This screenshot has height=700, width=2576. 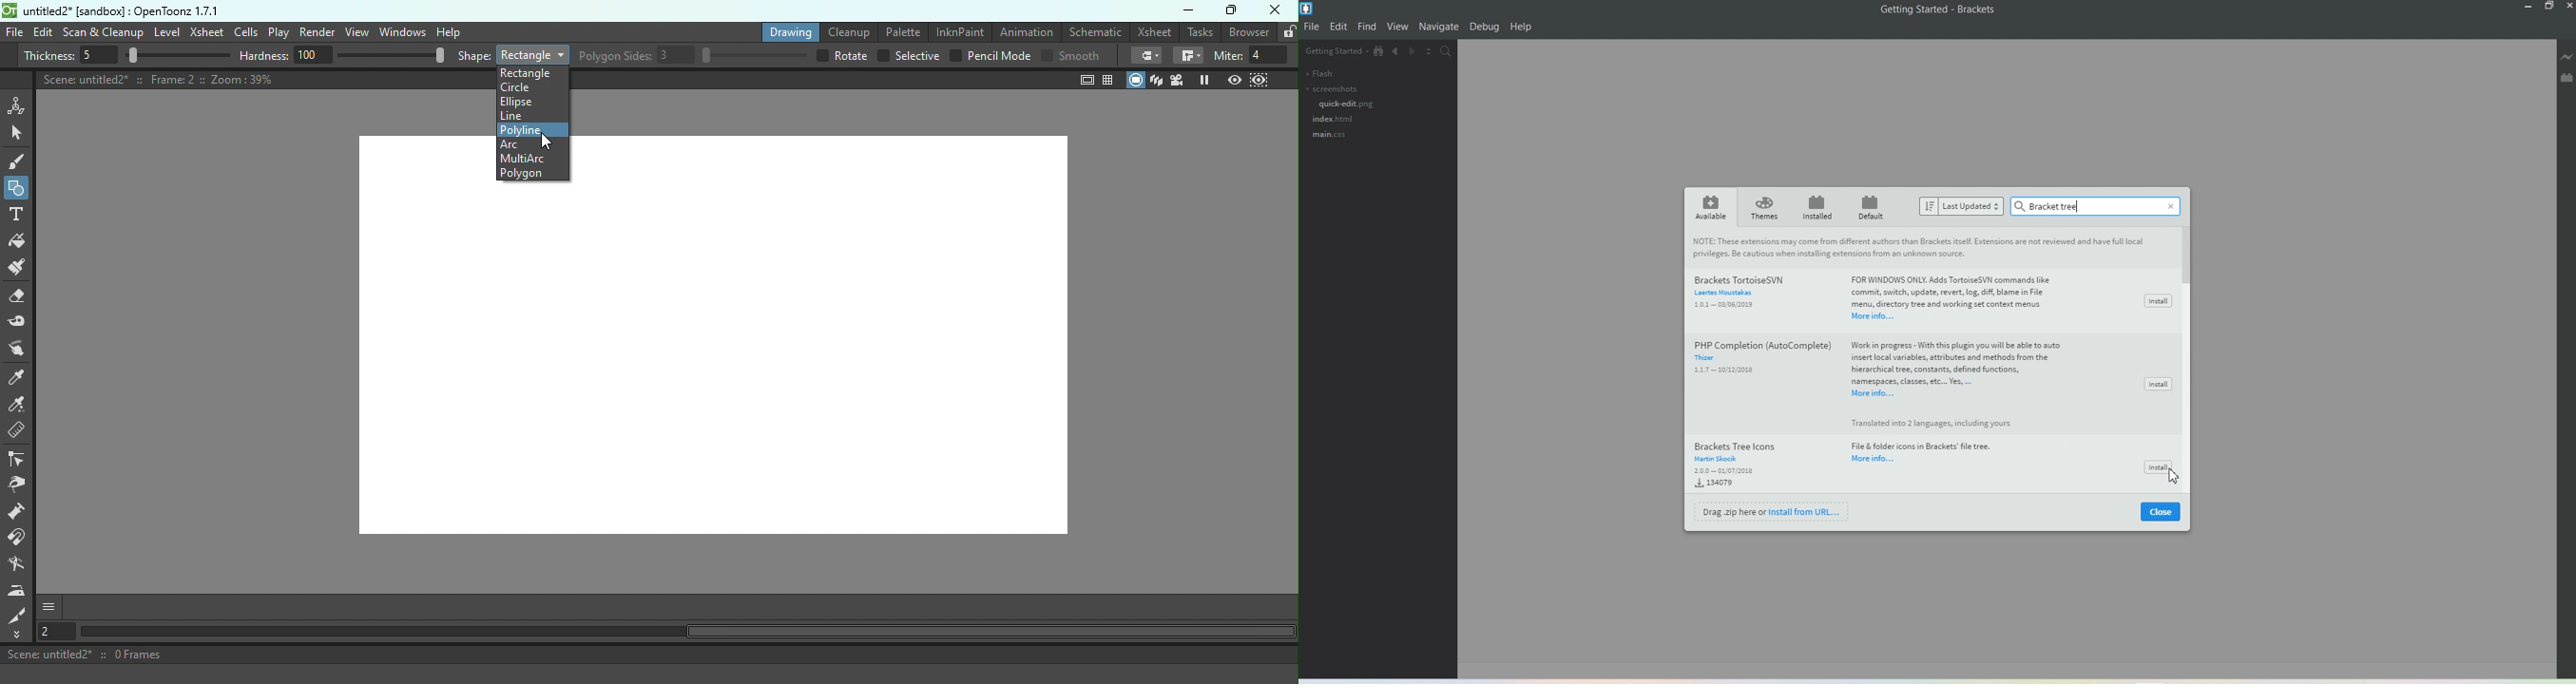 What do you see at coordinates (2189, 363) in the screenshot?
I see `Vertical Scroll Bar` at bounding box center [2189, 363].